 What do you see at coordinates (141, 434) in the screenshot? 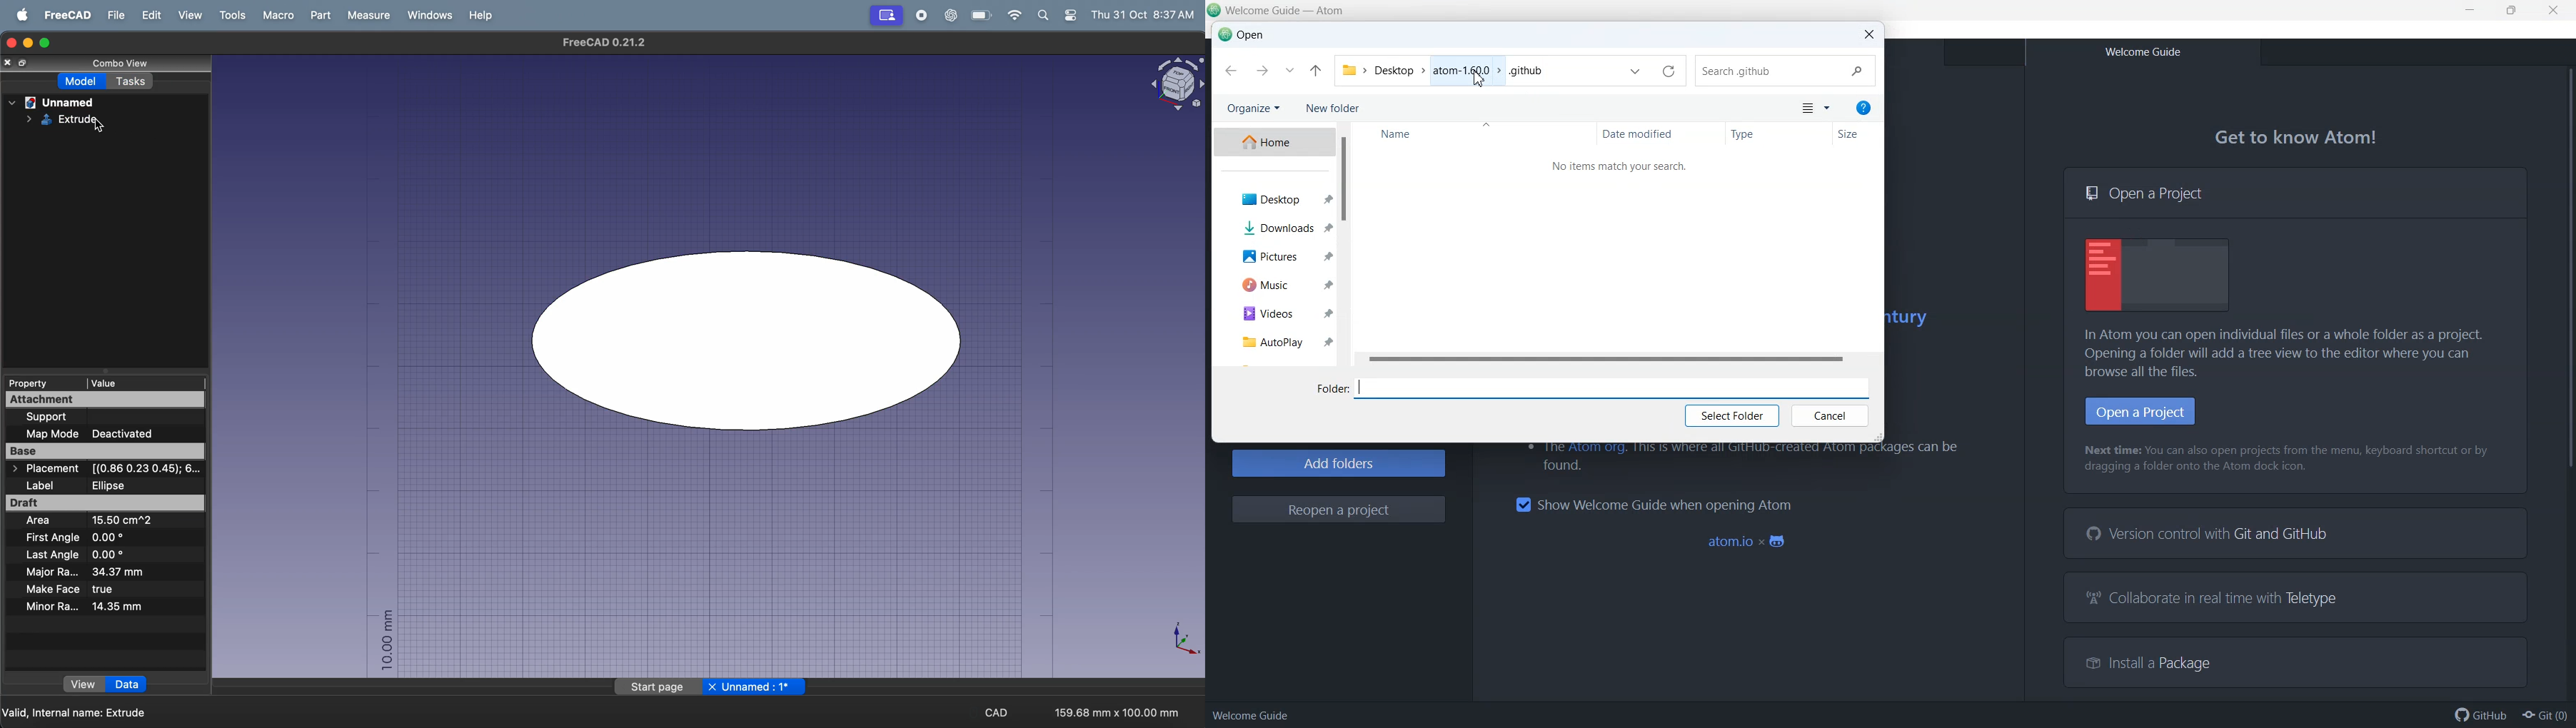
I see `deactivated` at bounding box center [141, 434].